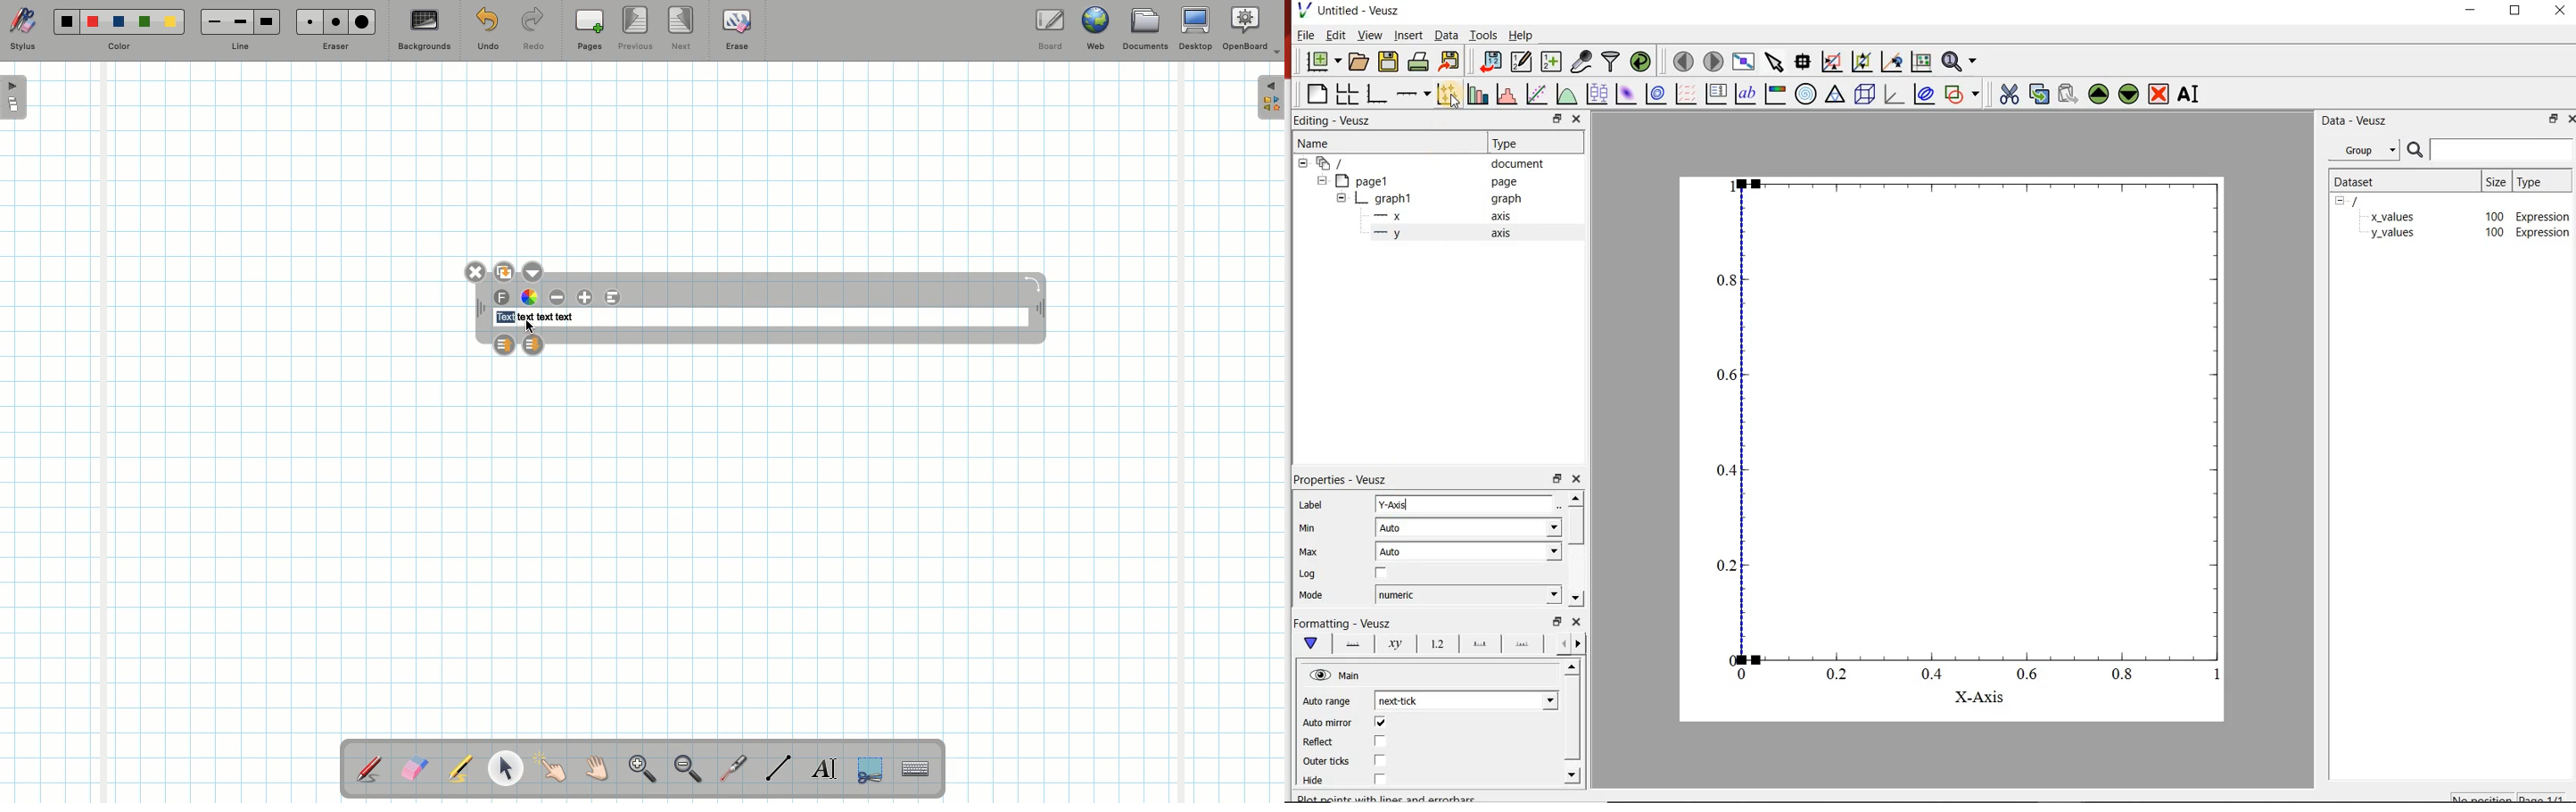 The image size is (2576, 812). I want to click on hide, so click(1321, 180).